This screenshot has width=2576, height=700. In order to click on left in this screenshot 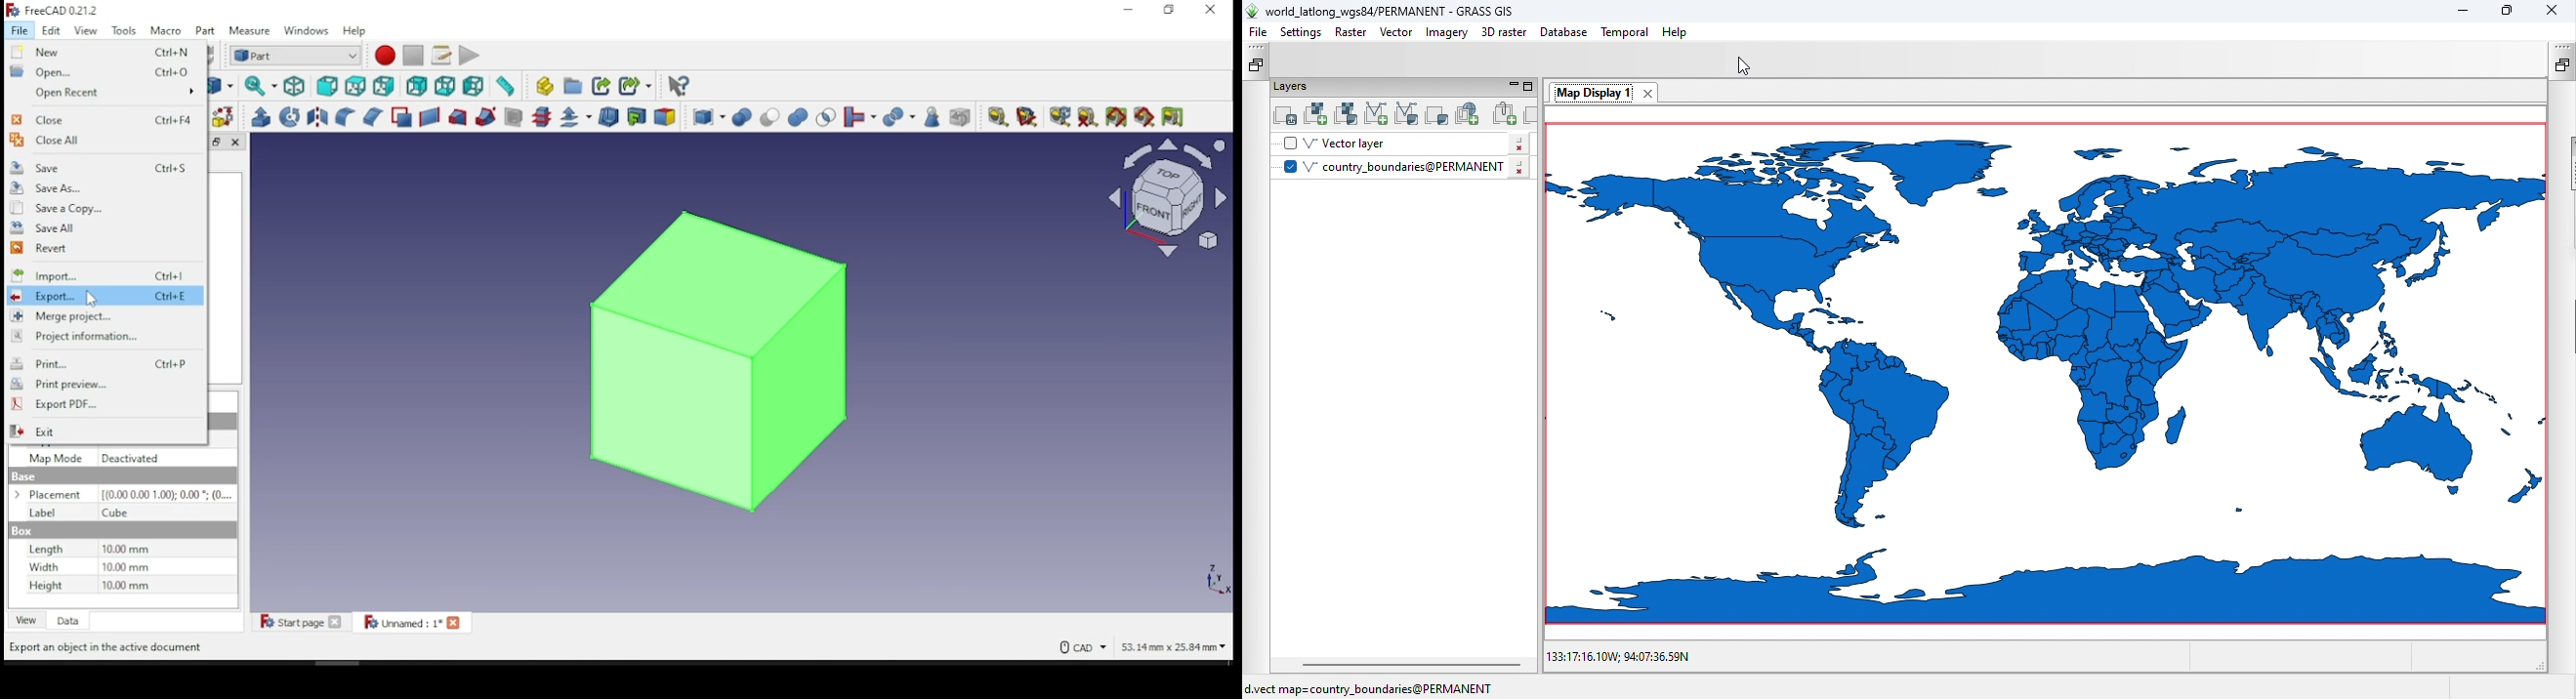, I will do `click(474, 86)`.